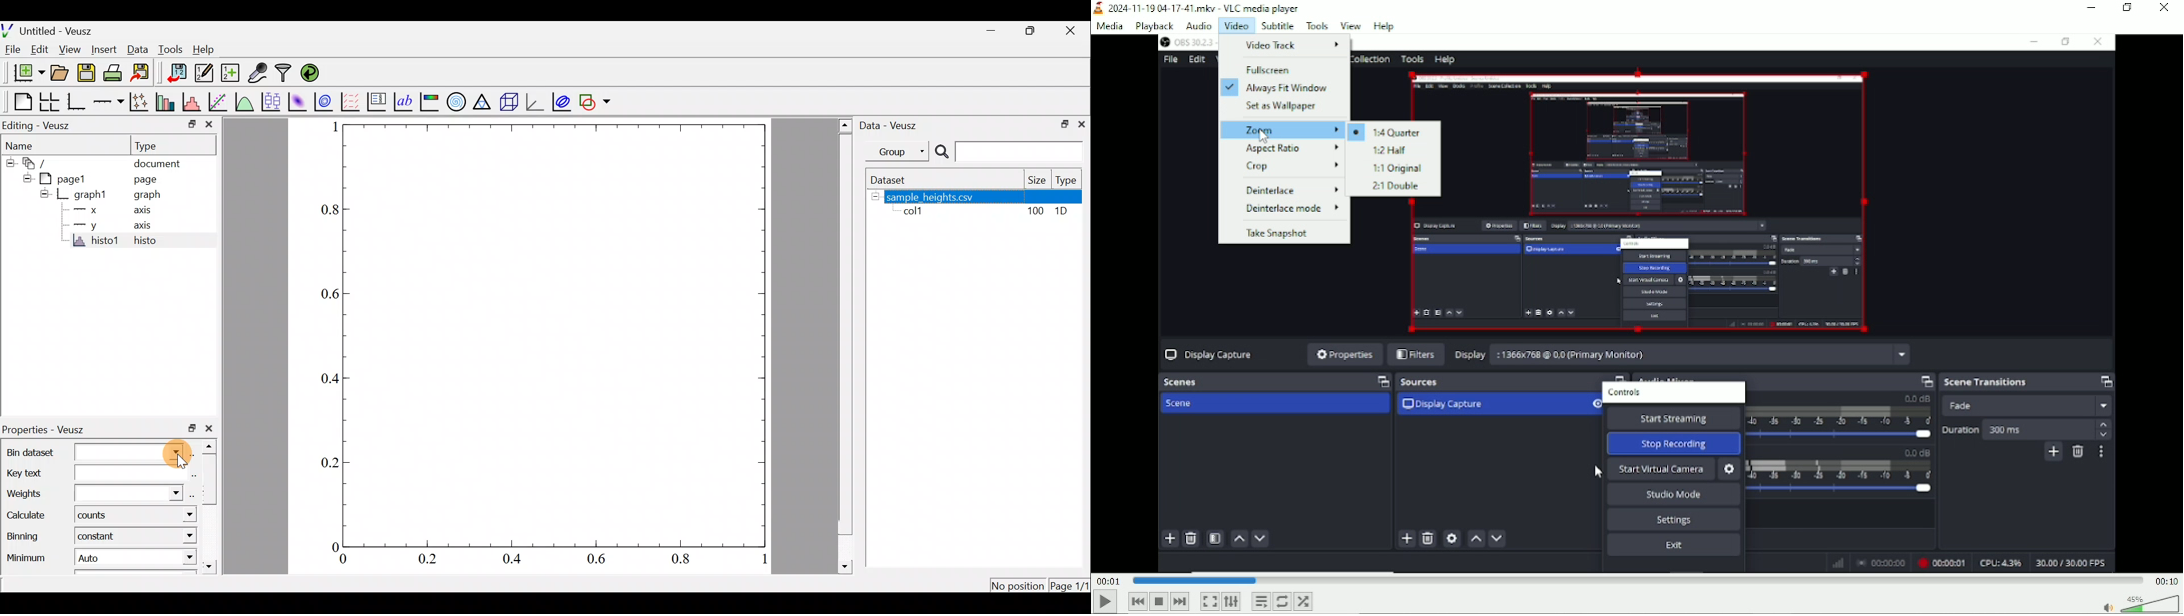 The width and height of the screenshot is (2184, 616). I want to click on graph, so click(143, 194).